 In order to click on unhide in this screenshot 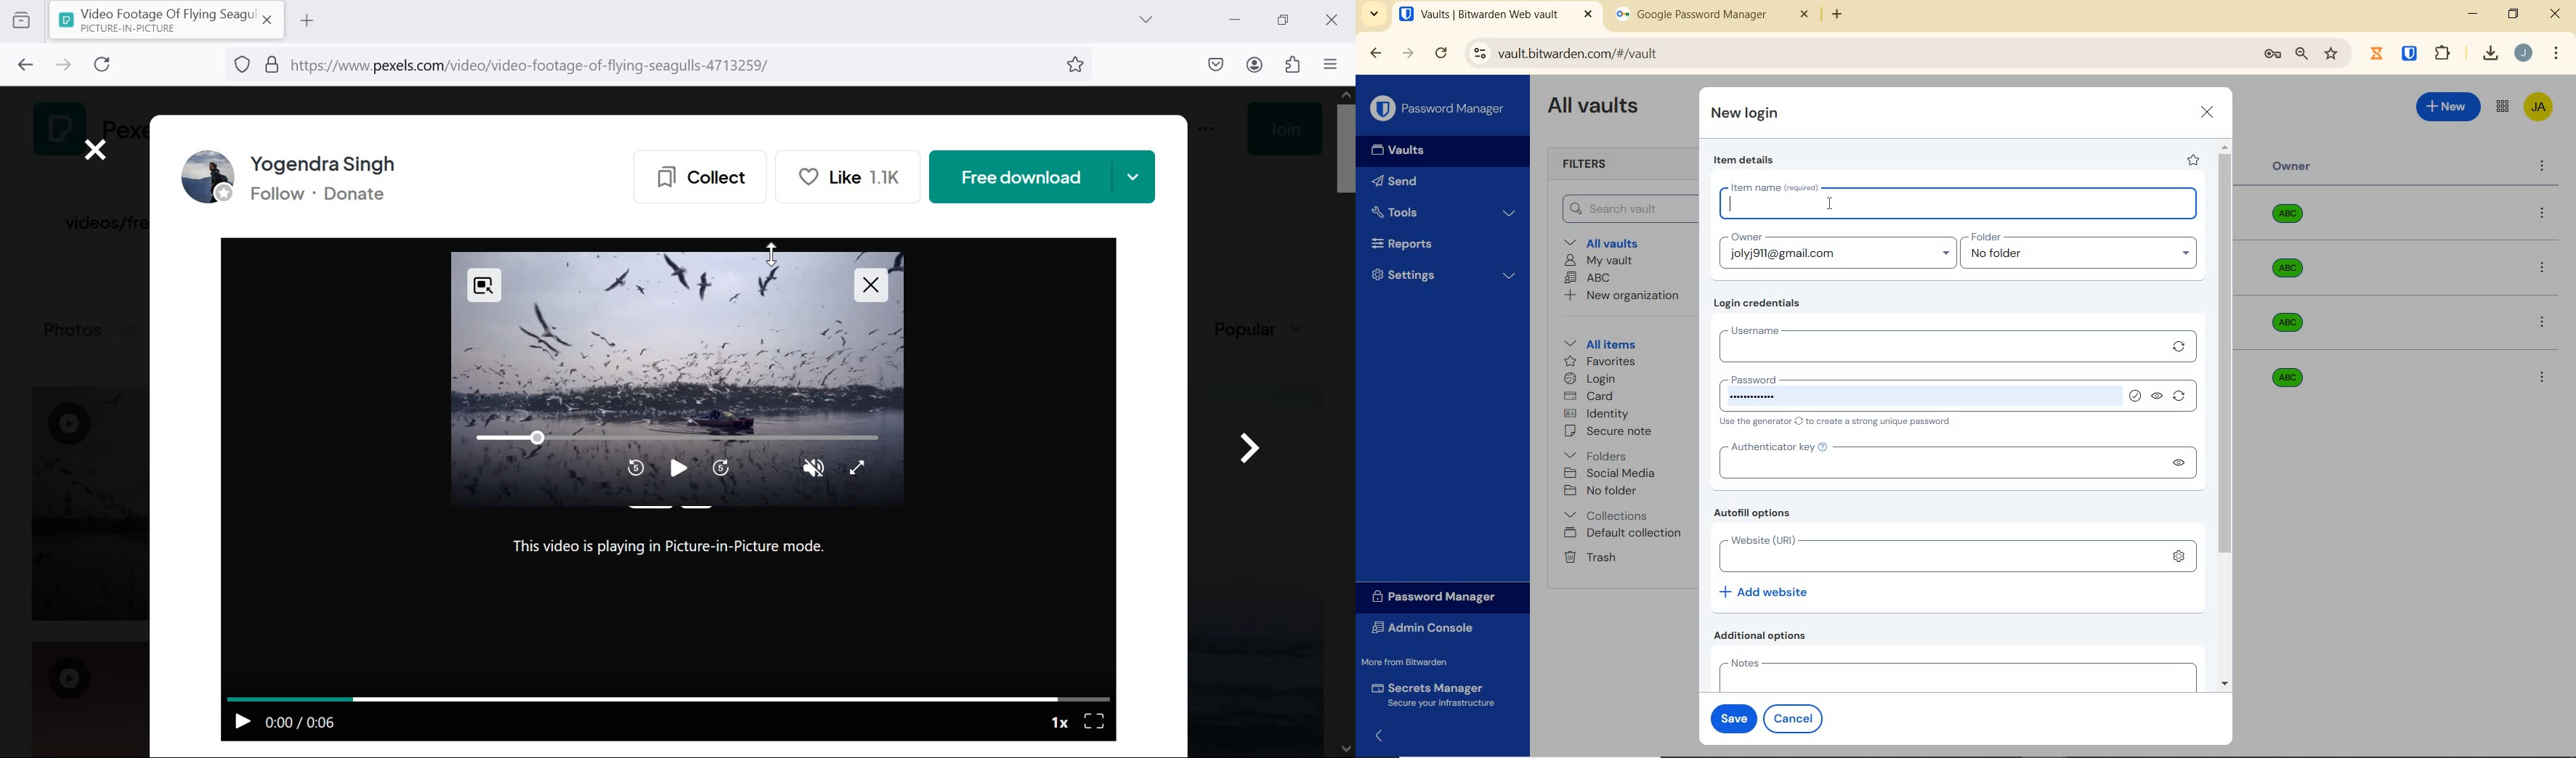, I will do `click(2179, 463)`.